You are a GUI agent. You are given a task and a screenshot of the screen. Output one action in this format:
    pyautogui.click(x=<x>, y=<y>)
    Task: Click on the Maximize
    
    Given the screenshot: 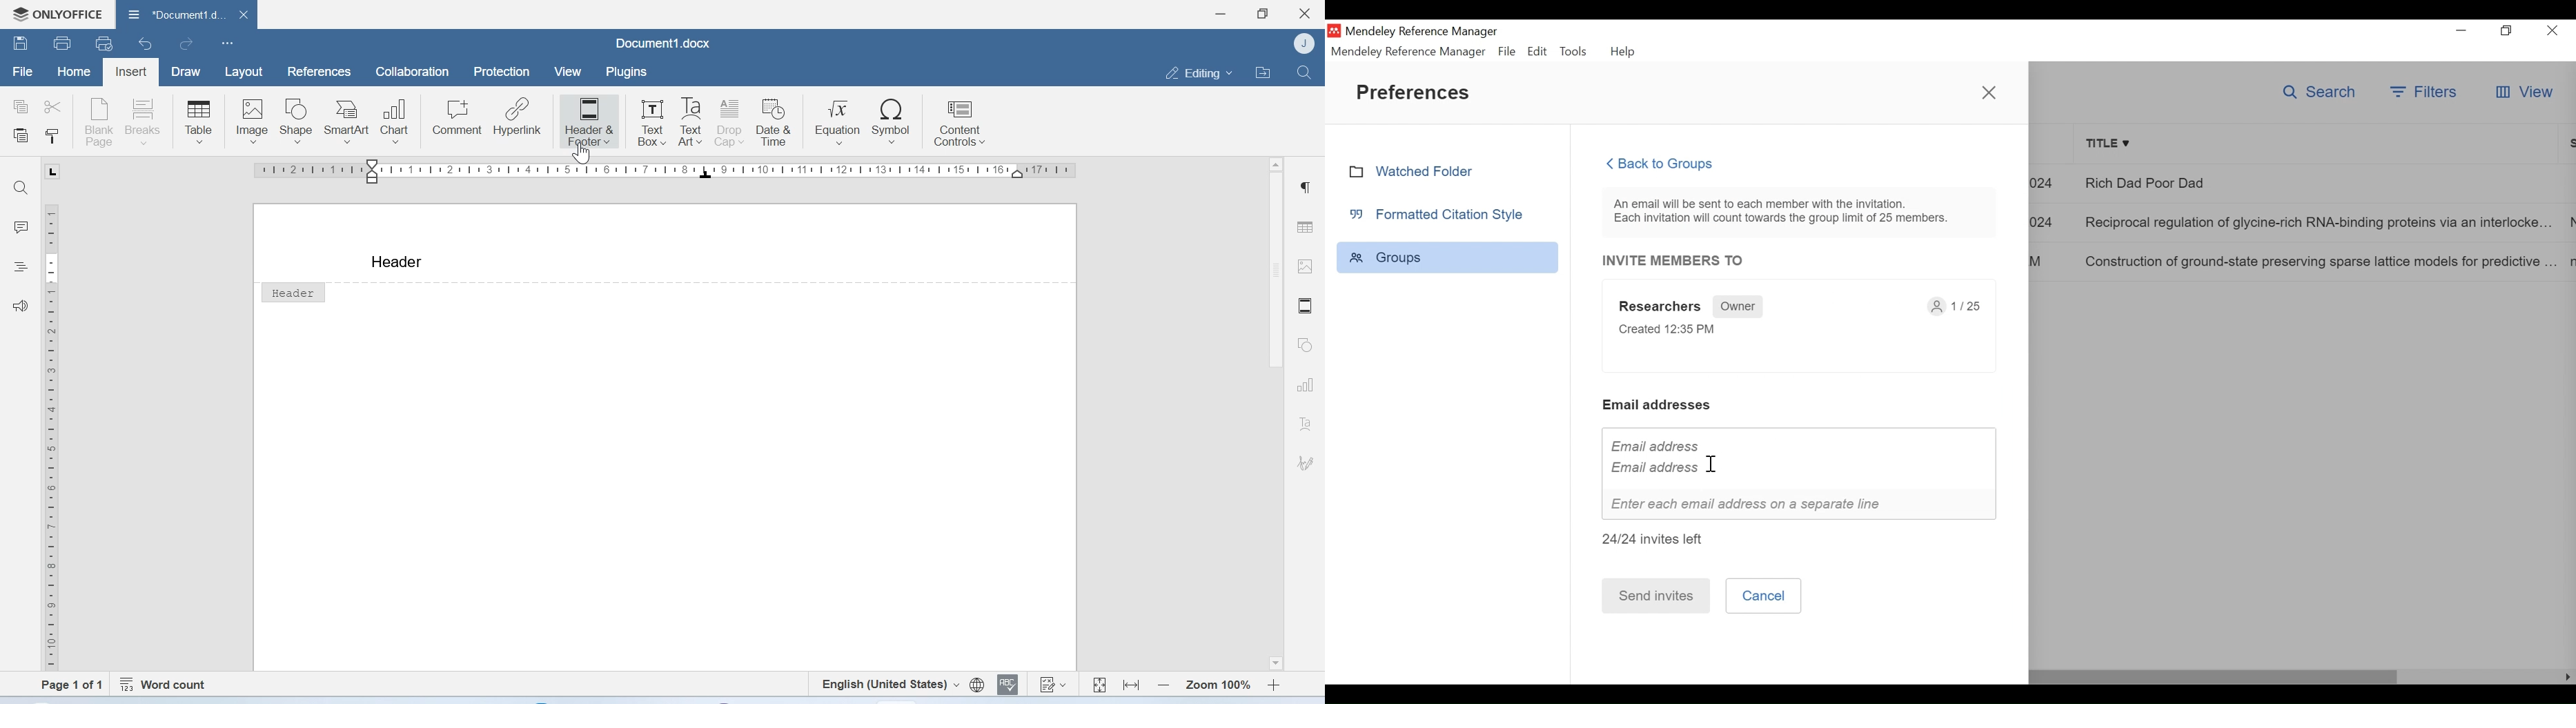 What is the action you would take?
    pyautogui.click(x=1264, y=12)
    